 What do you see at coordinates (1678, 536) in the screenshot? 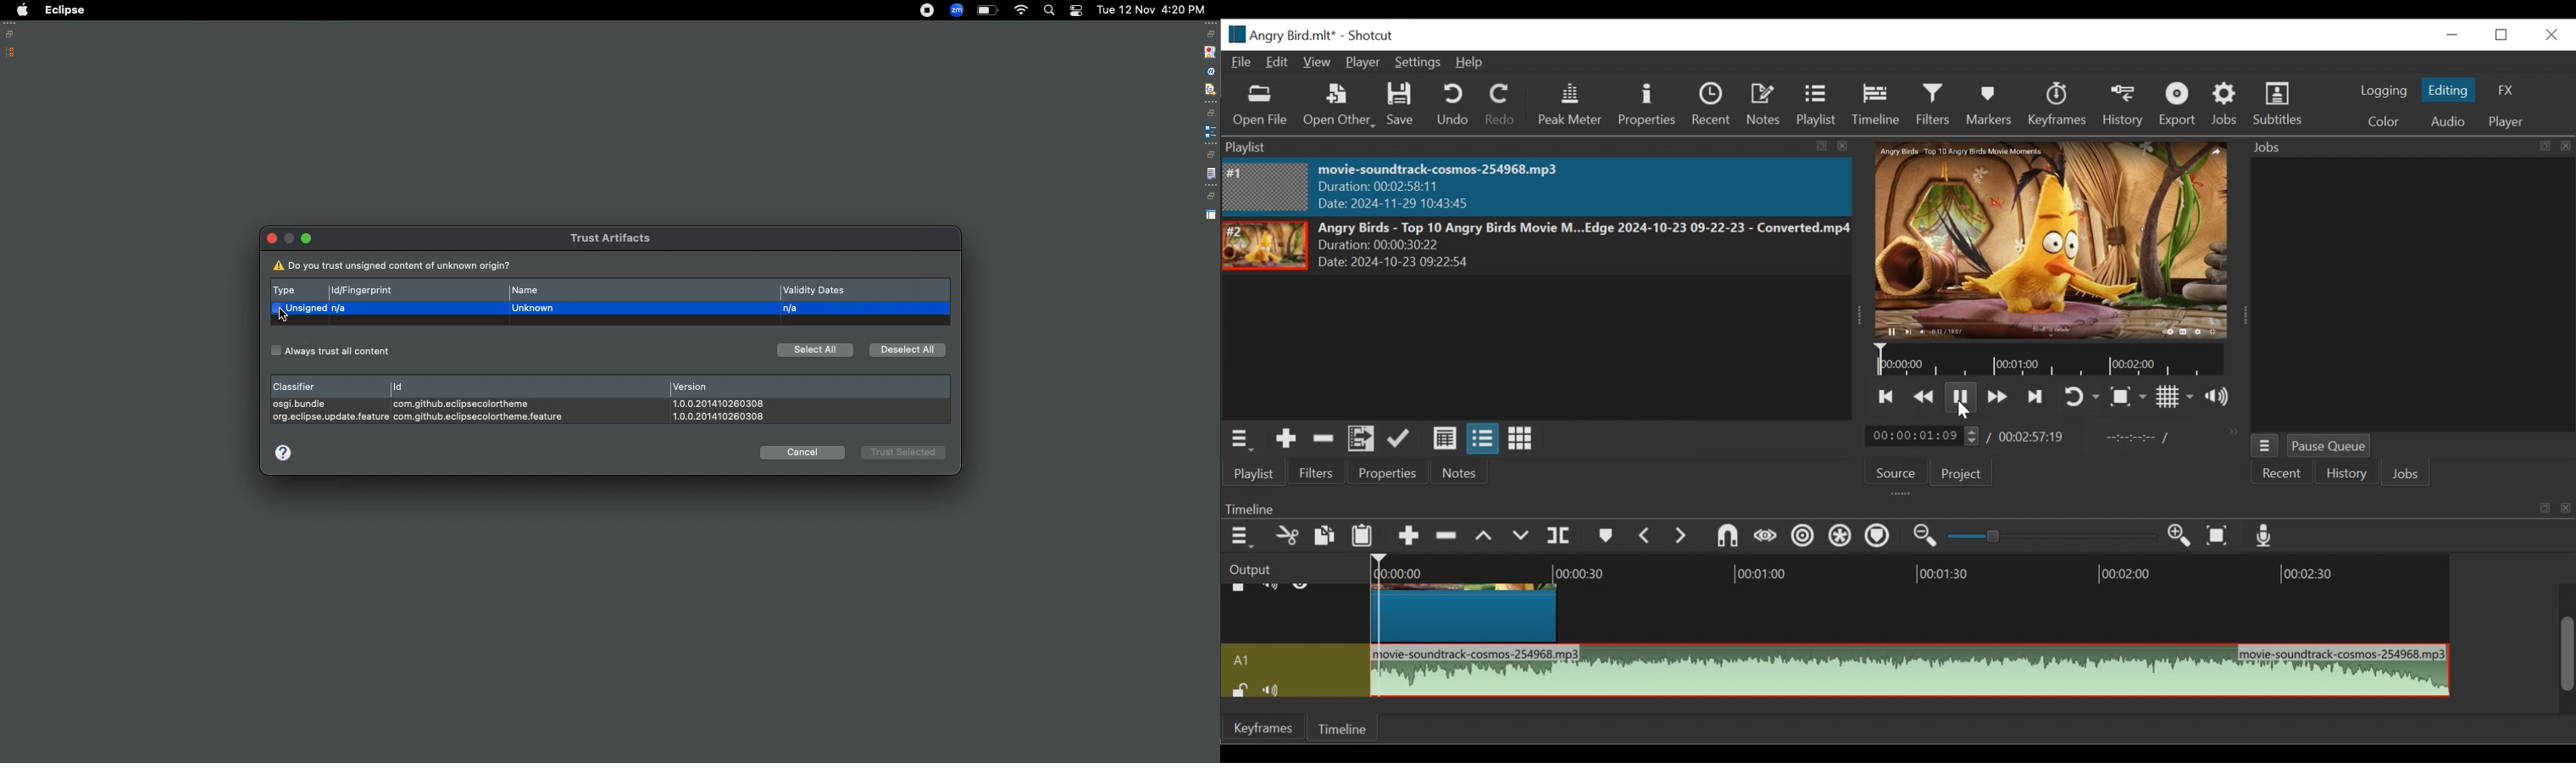
I see `Next Marker` at bounding box center [1678, 536].